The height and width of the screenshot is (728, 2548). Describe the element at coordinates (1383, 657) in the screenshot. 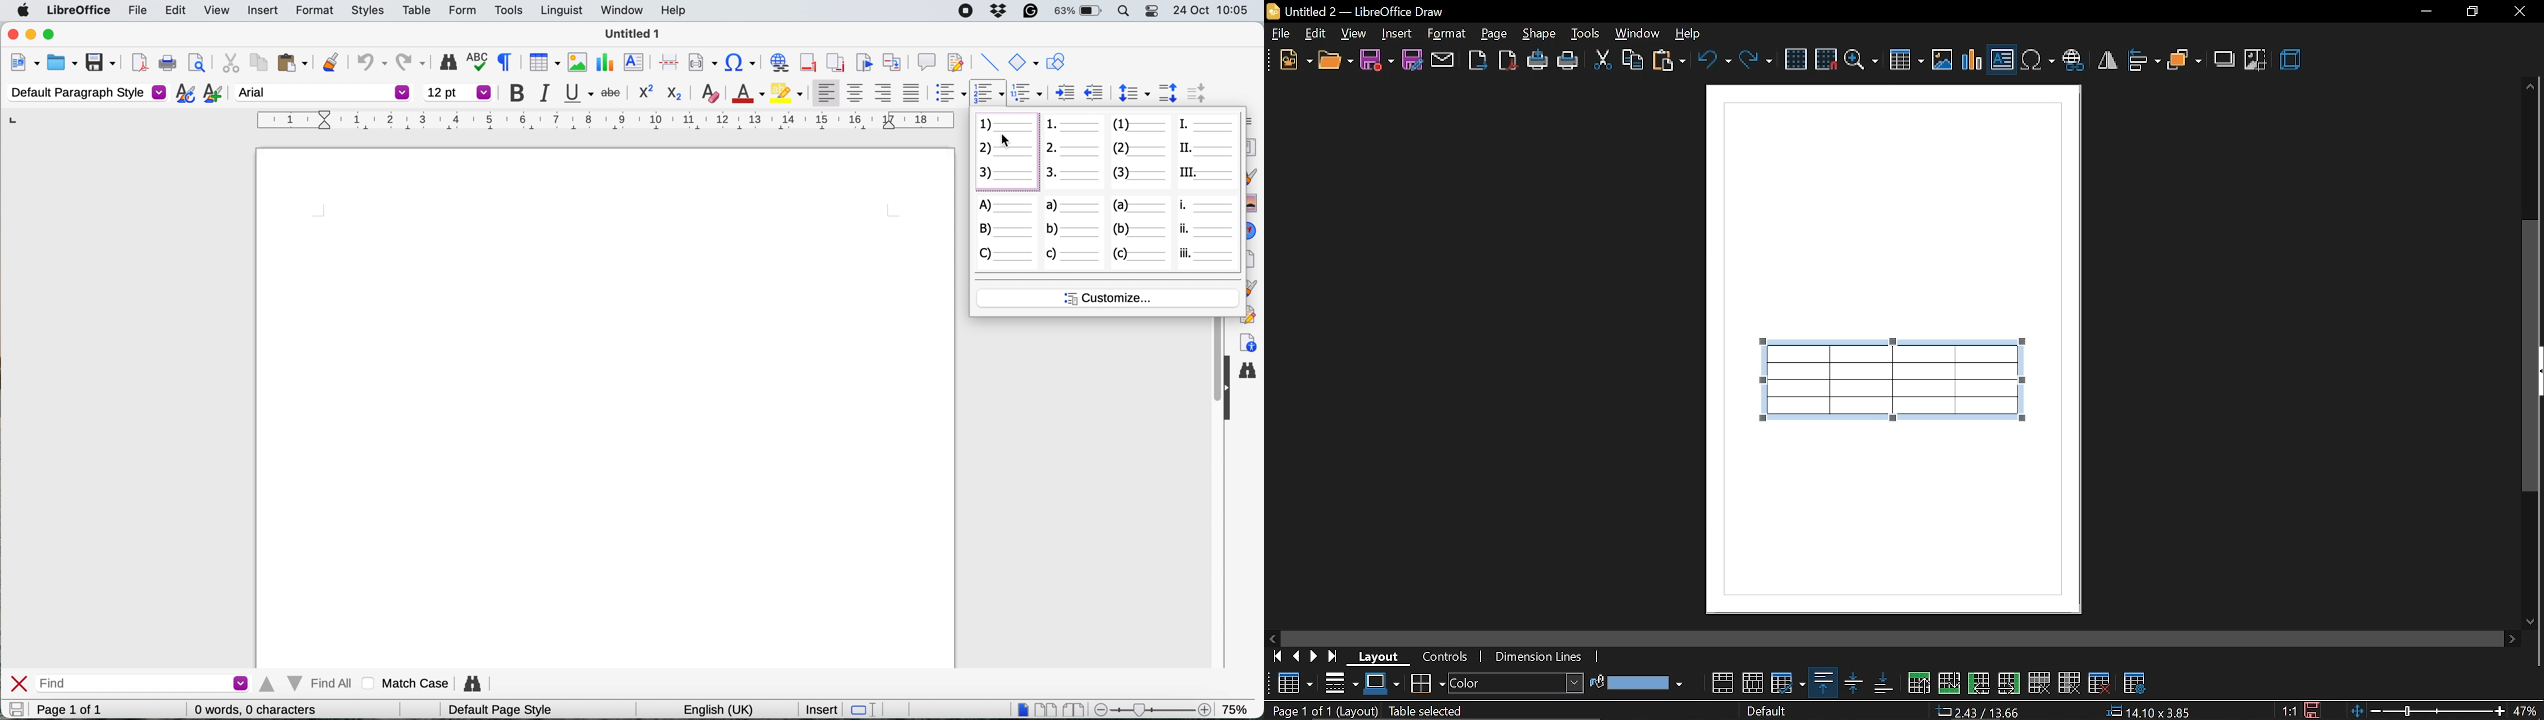

I see `layout` at that location.